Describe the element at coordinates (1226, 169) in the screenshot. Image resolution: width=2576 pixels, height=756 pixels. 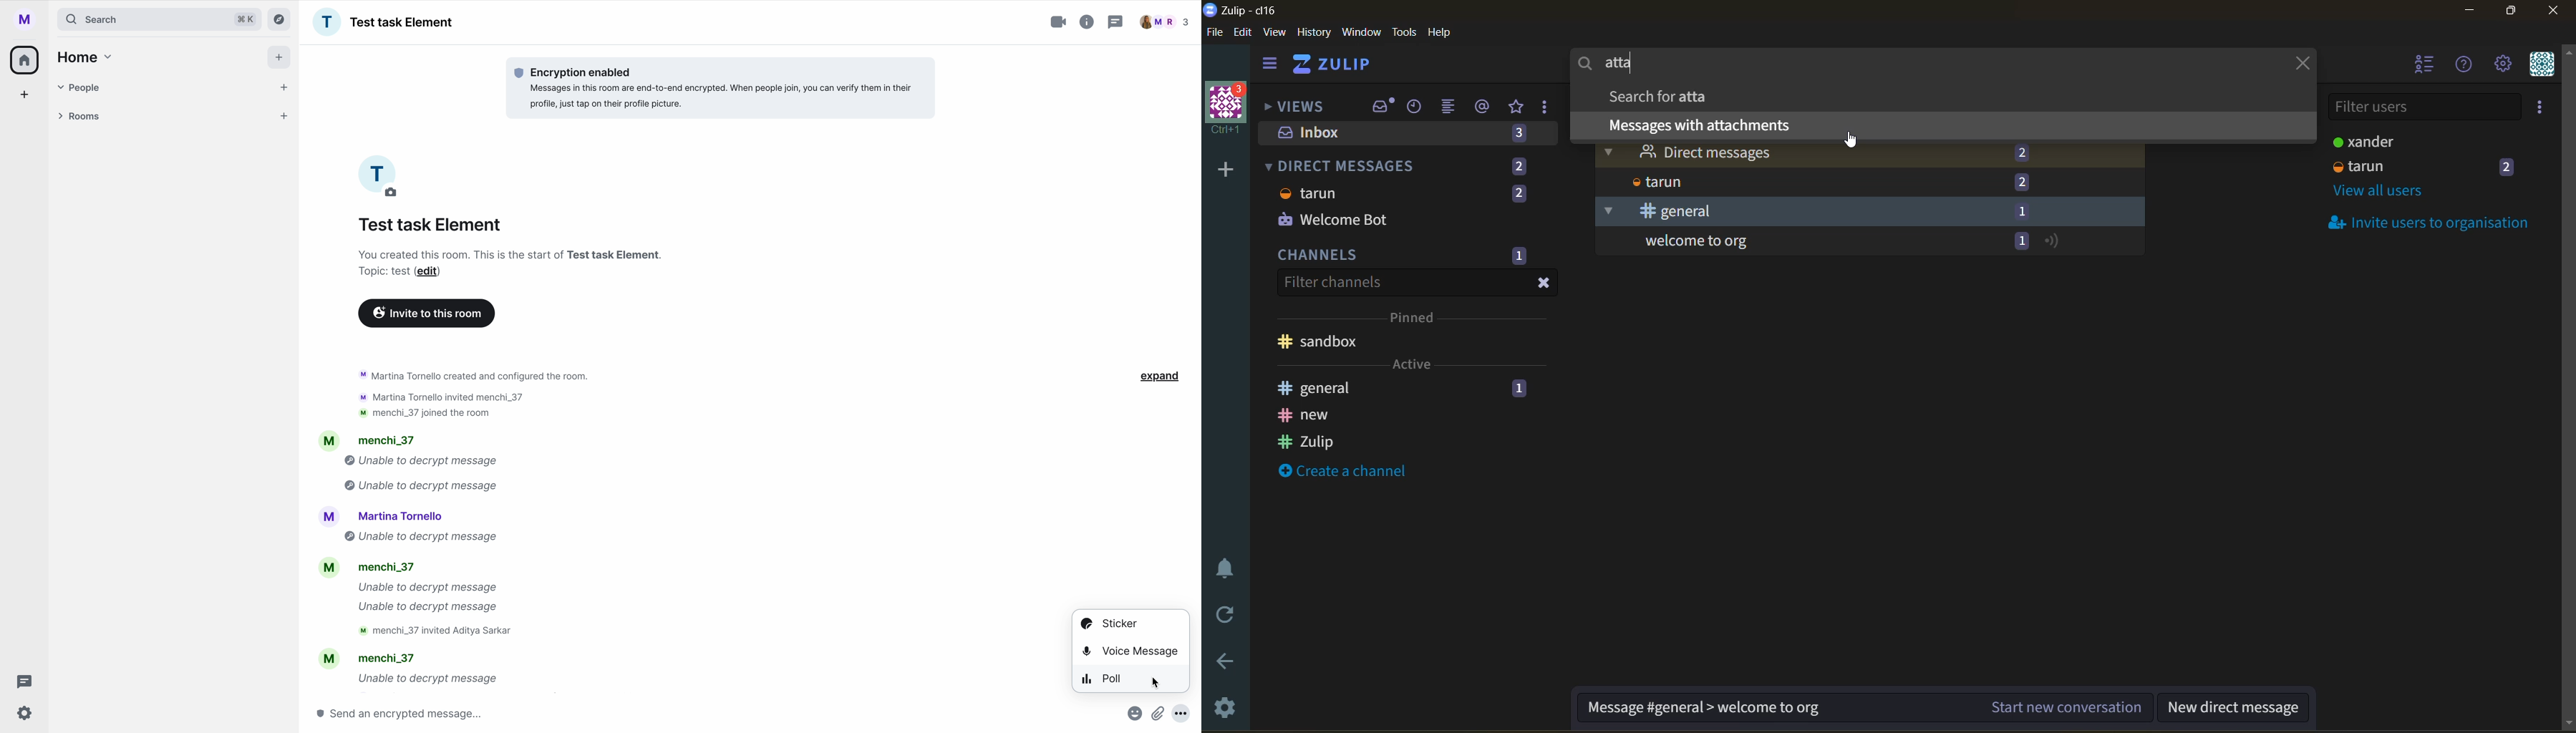
I see `add a new organisation` at that location.